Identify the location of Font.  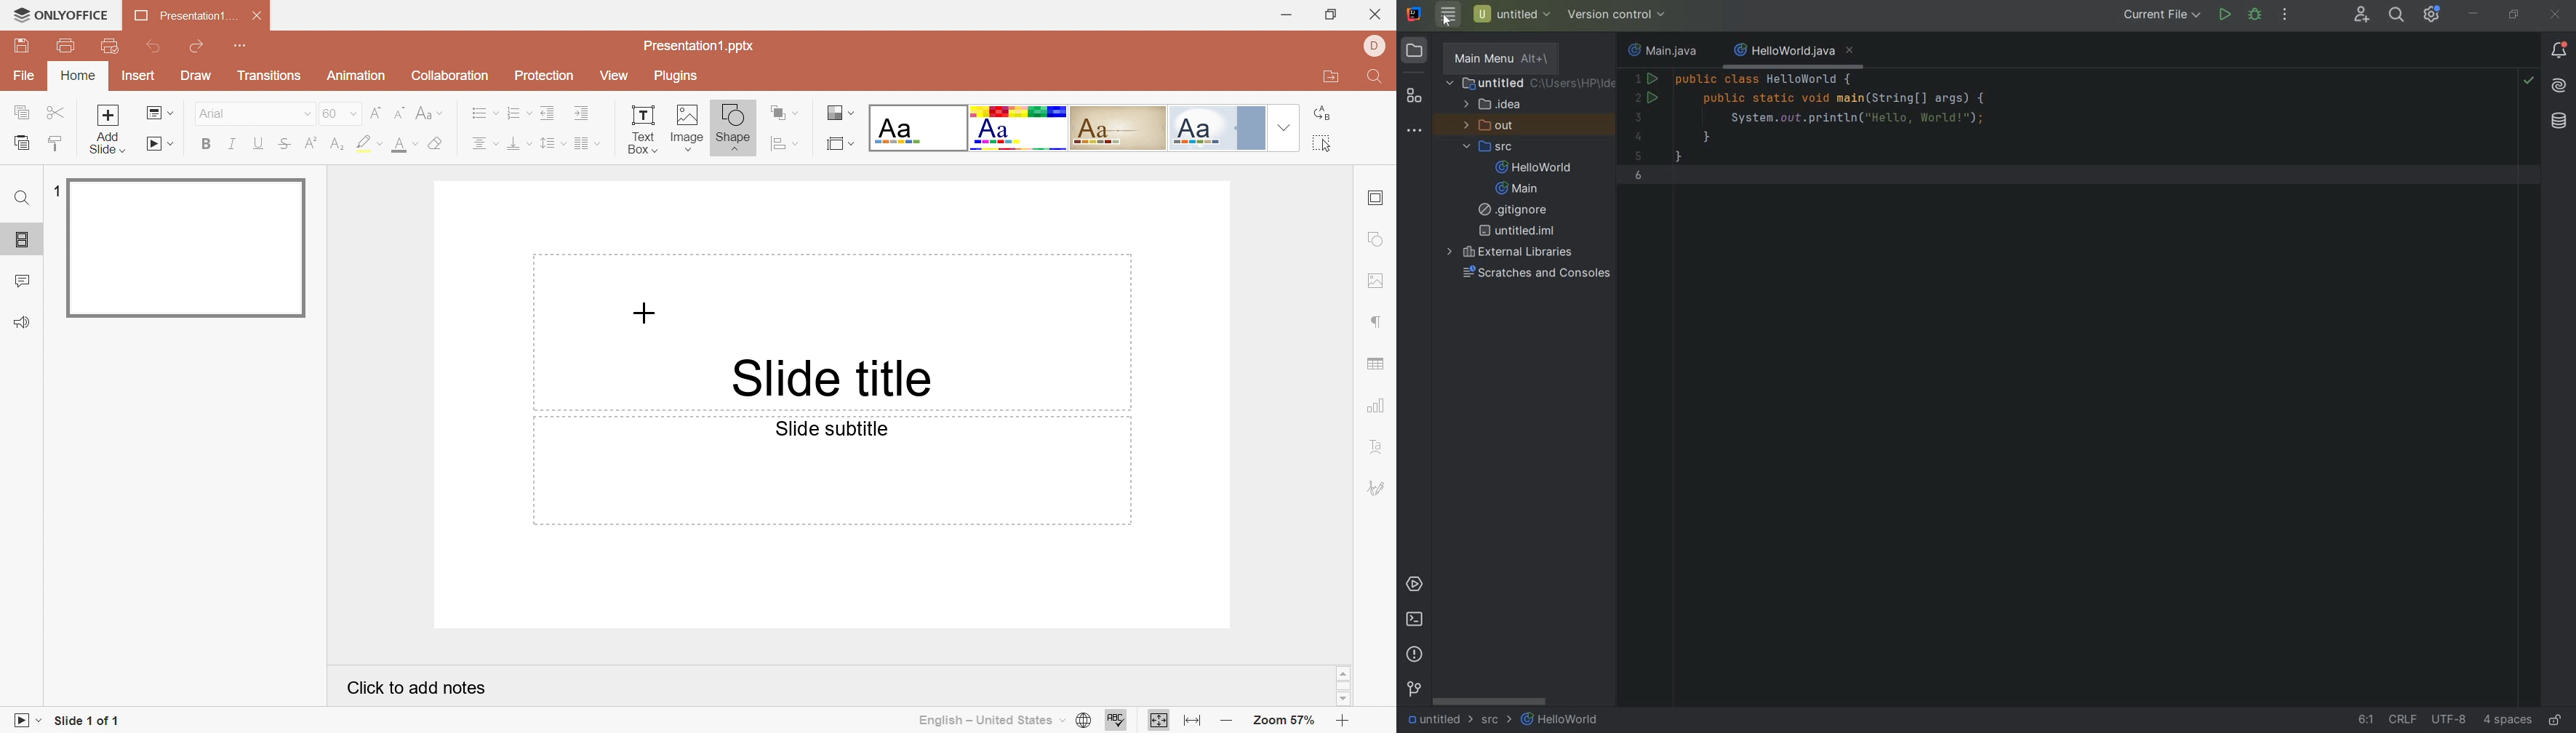
(254, 113).